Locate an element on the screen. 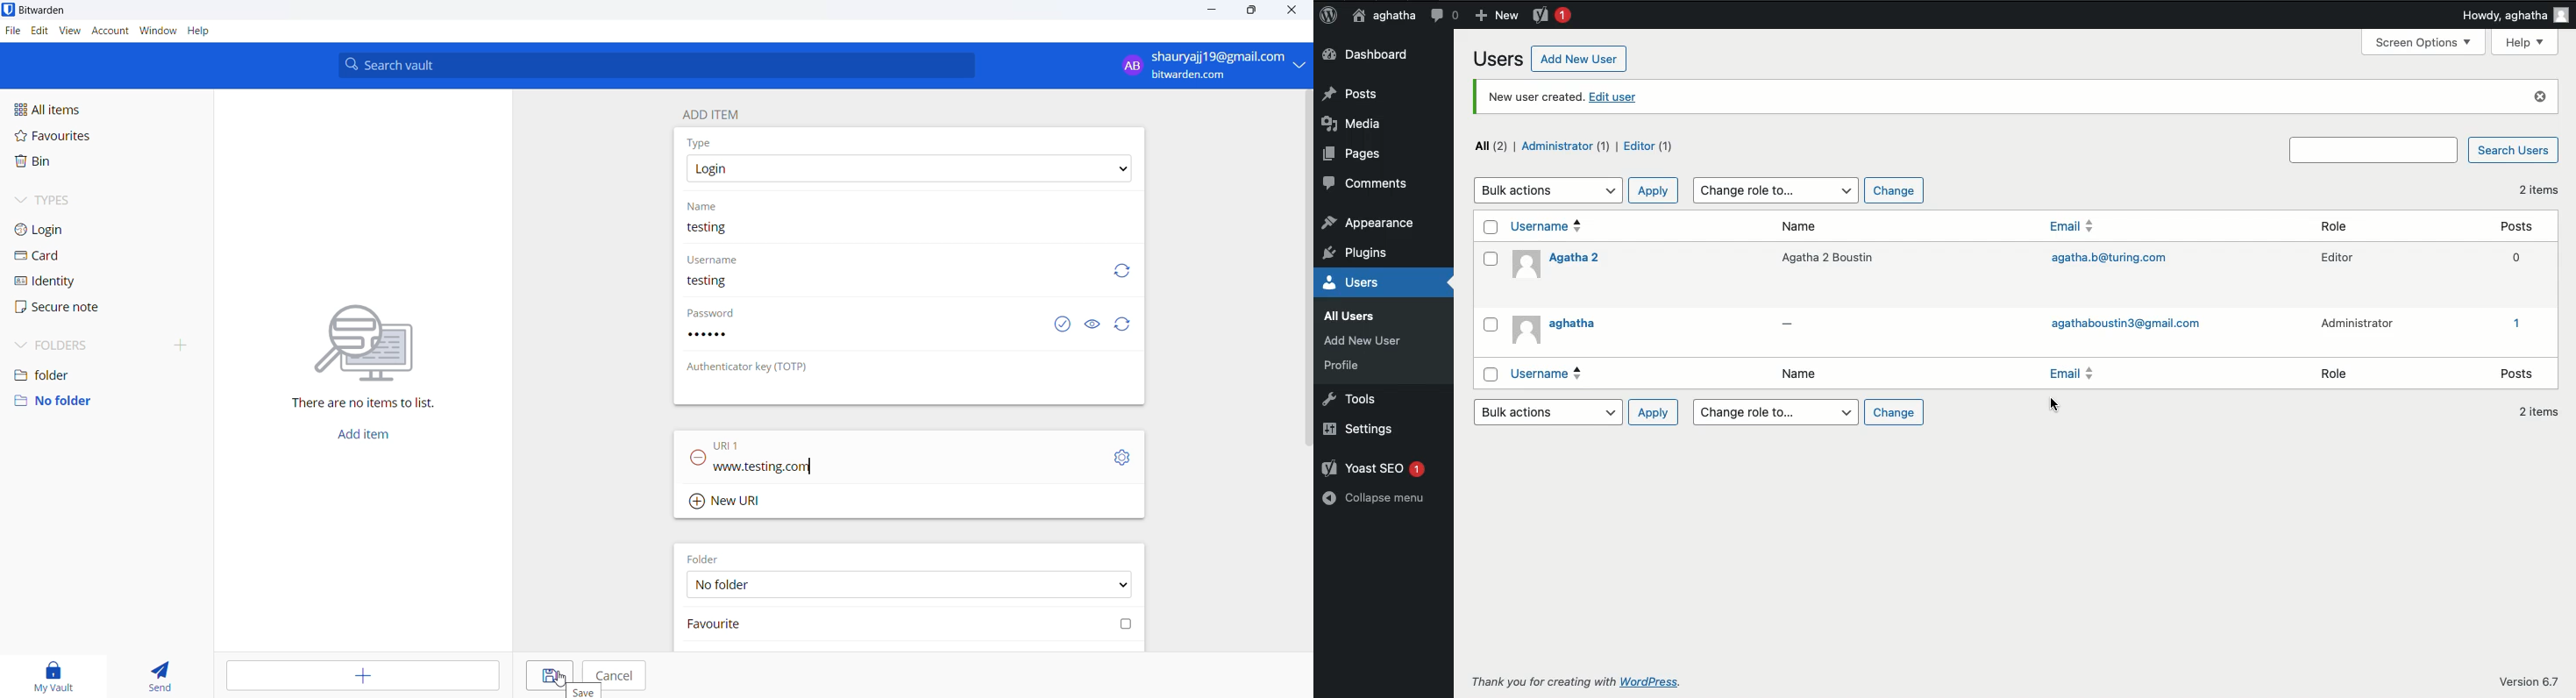 This screenshot has width=2576, height=700. Media is located at coordinates (1367, 186).